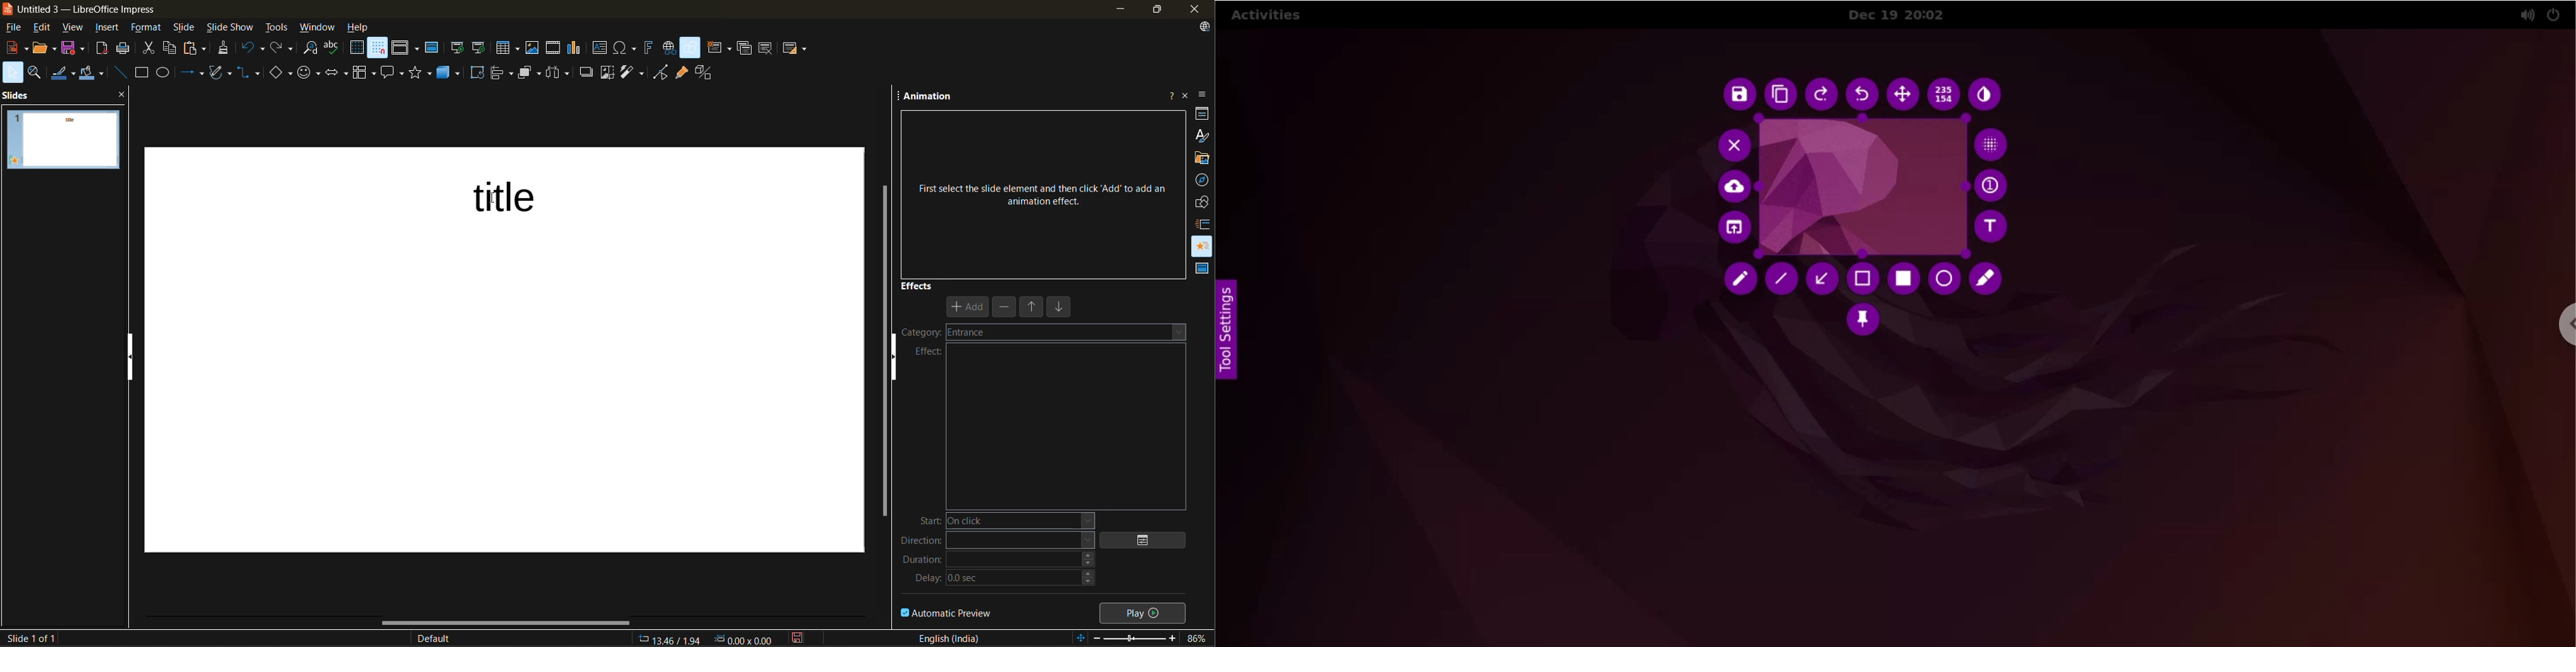 The height and width of the screenshot is (672, 2576). What do you see at coordinates (608, 73) in the screenshot?
I see `crop image` at bounding box center [608, 73].